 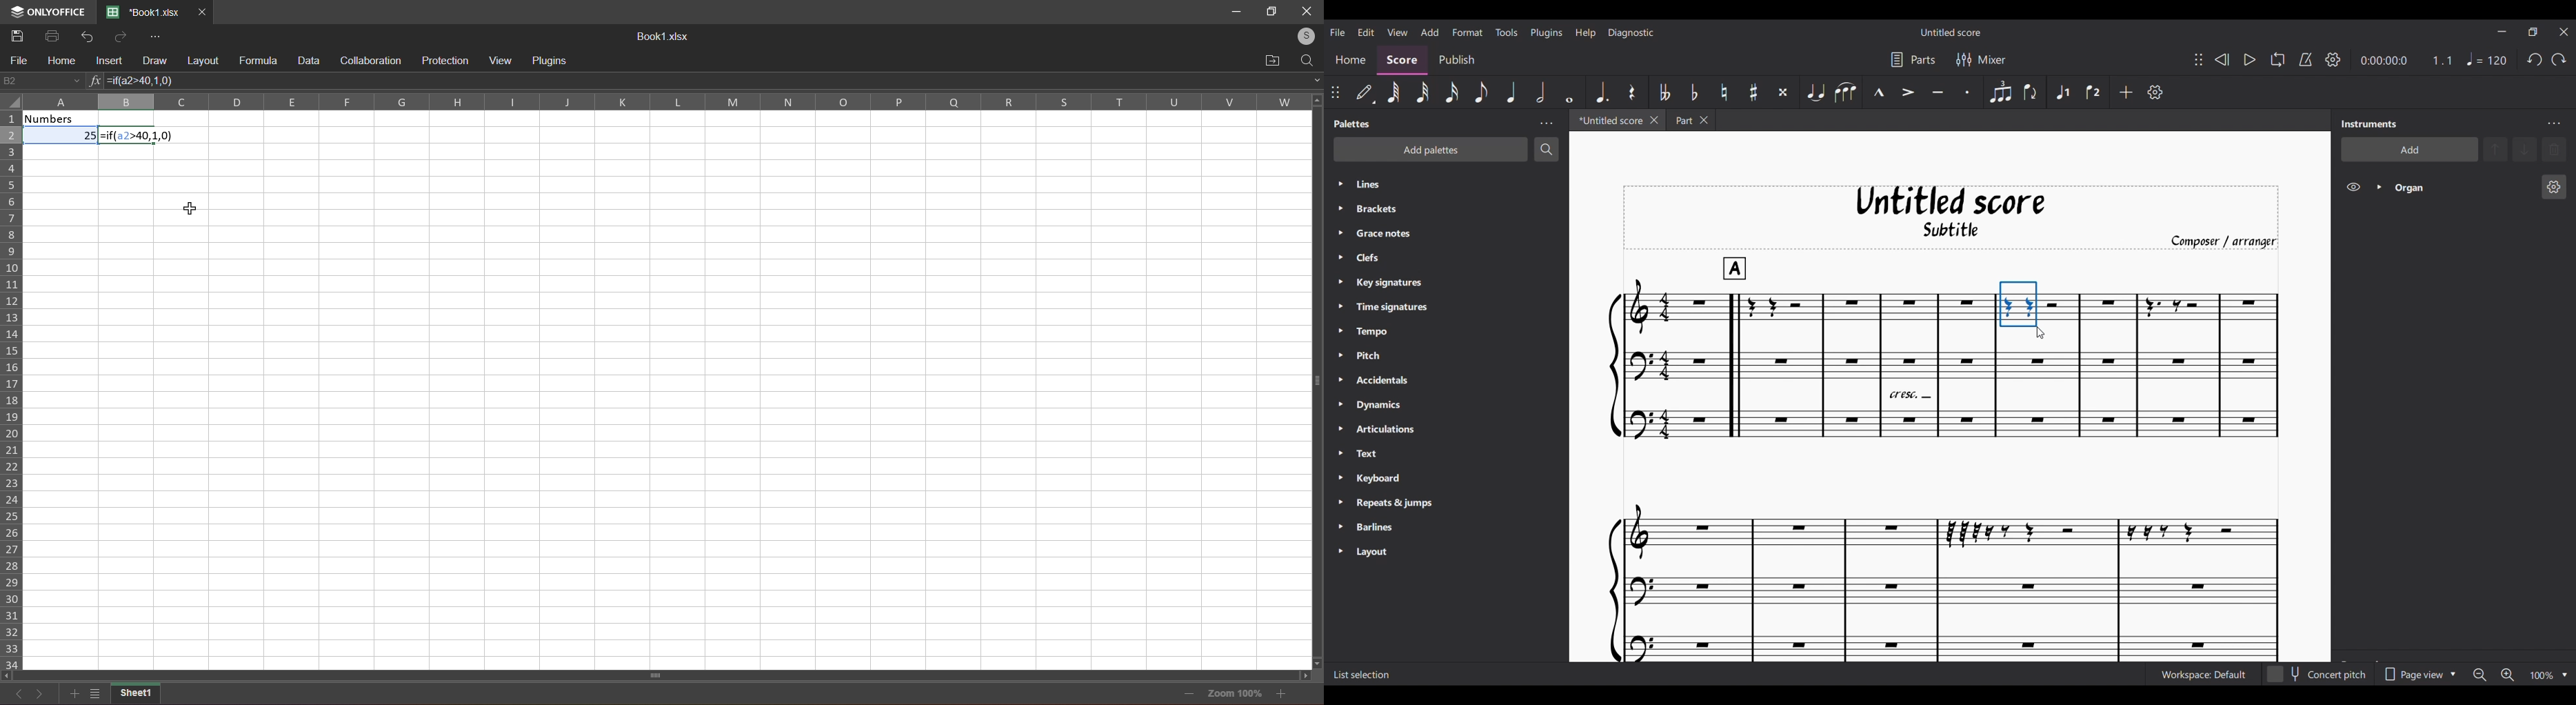 What do you see at coordinates (2507, 674) in the screenshot?
I see `Zoom in` at bounding box center [2507, 674].